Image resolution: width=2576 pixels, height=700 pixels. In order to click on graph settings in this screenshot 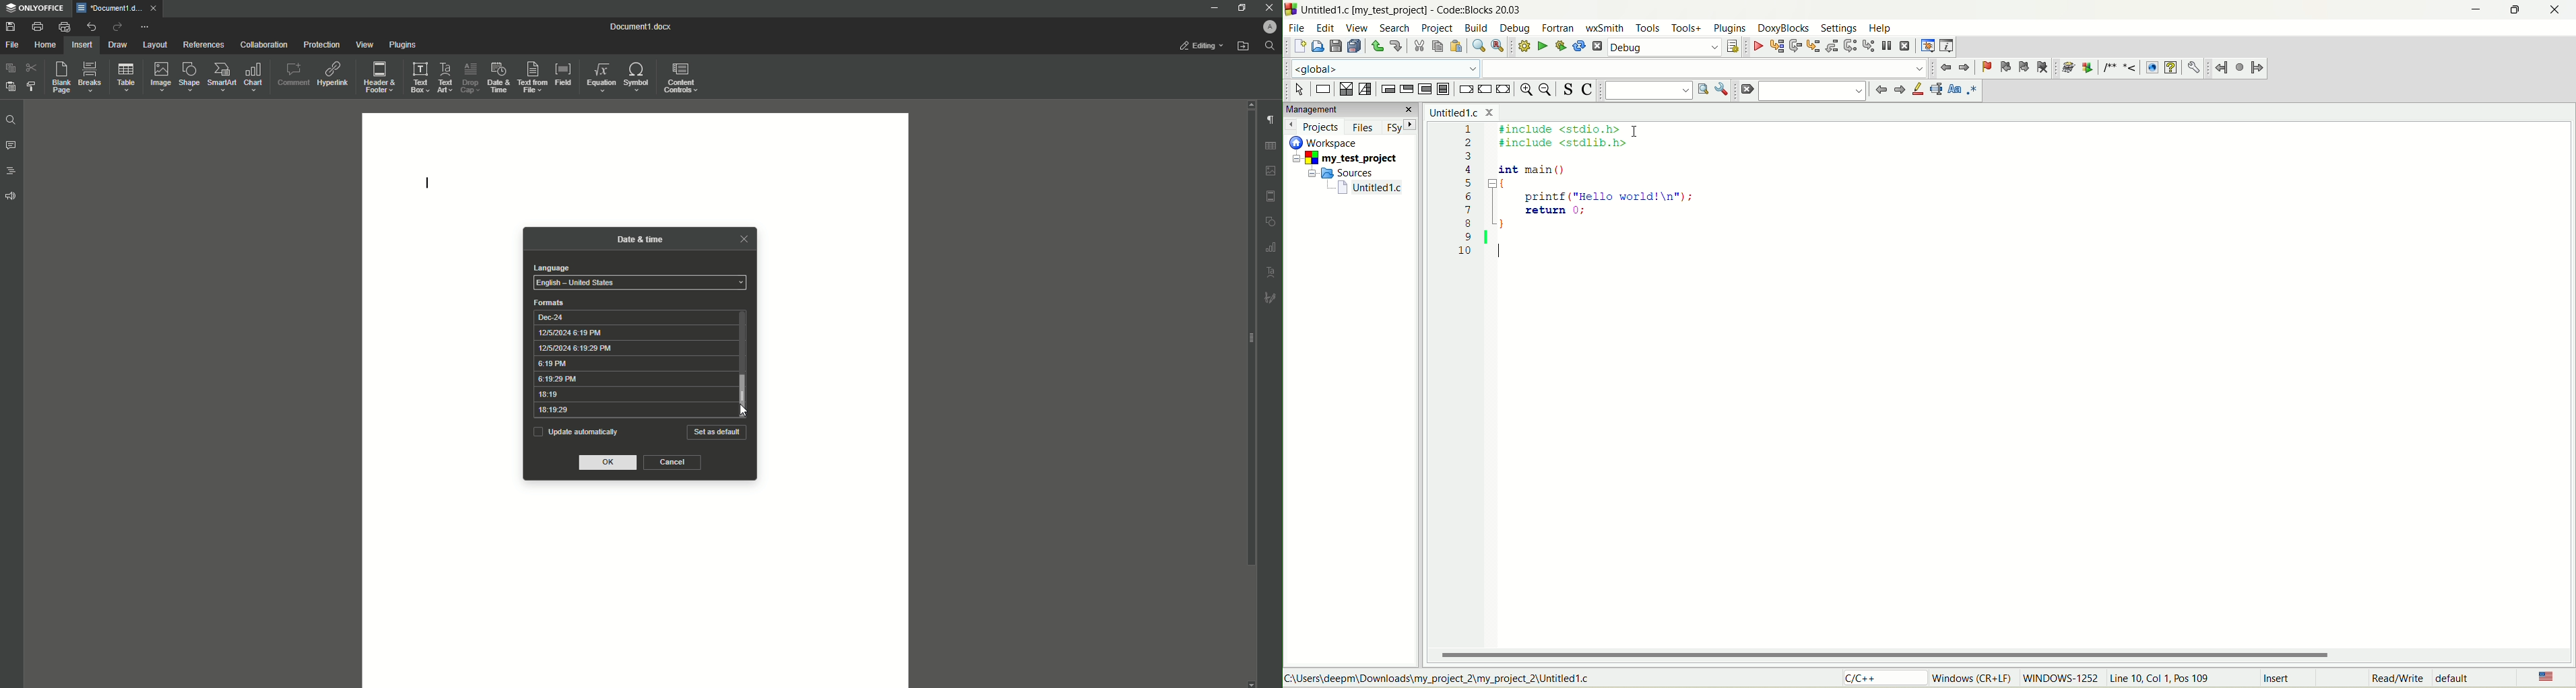, I will do `click(1271, 246)`.